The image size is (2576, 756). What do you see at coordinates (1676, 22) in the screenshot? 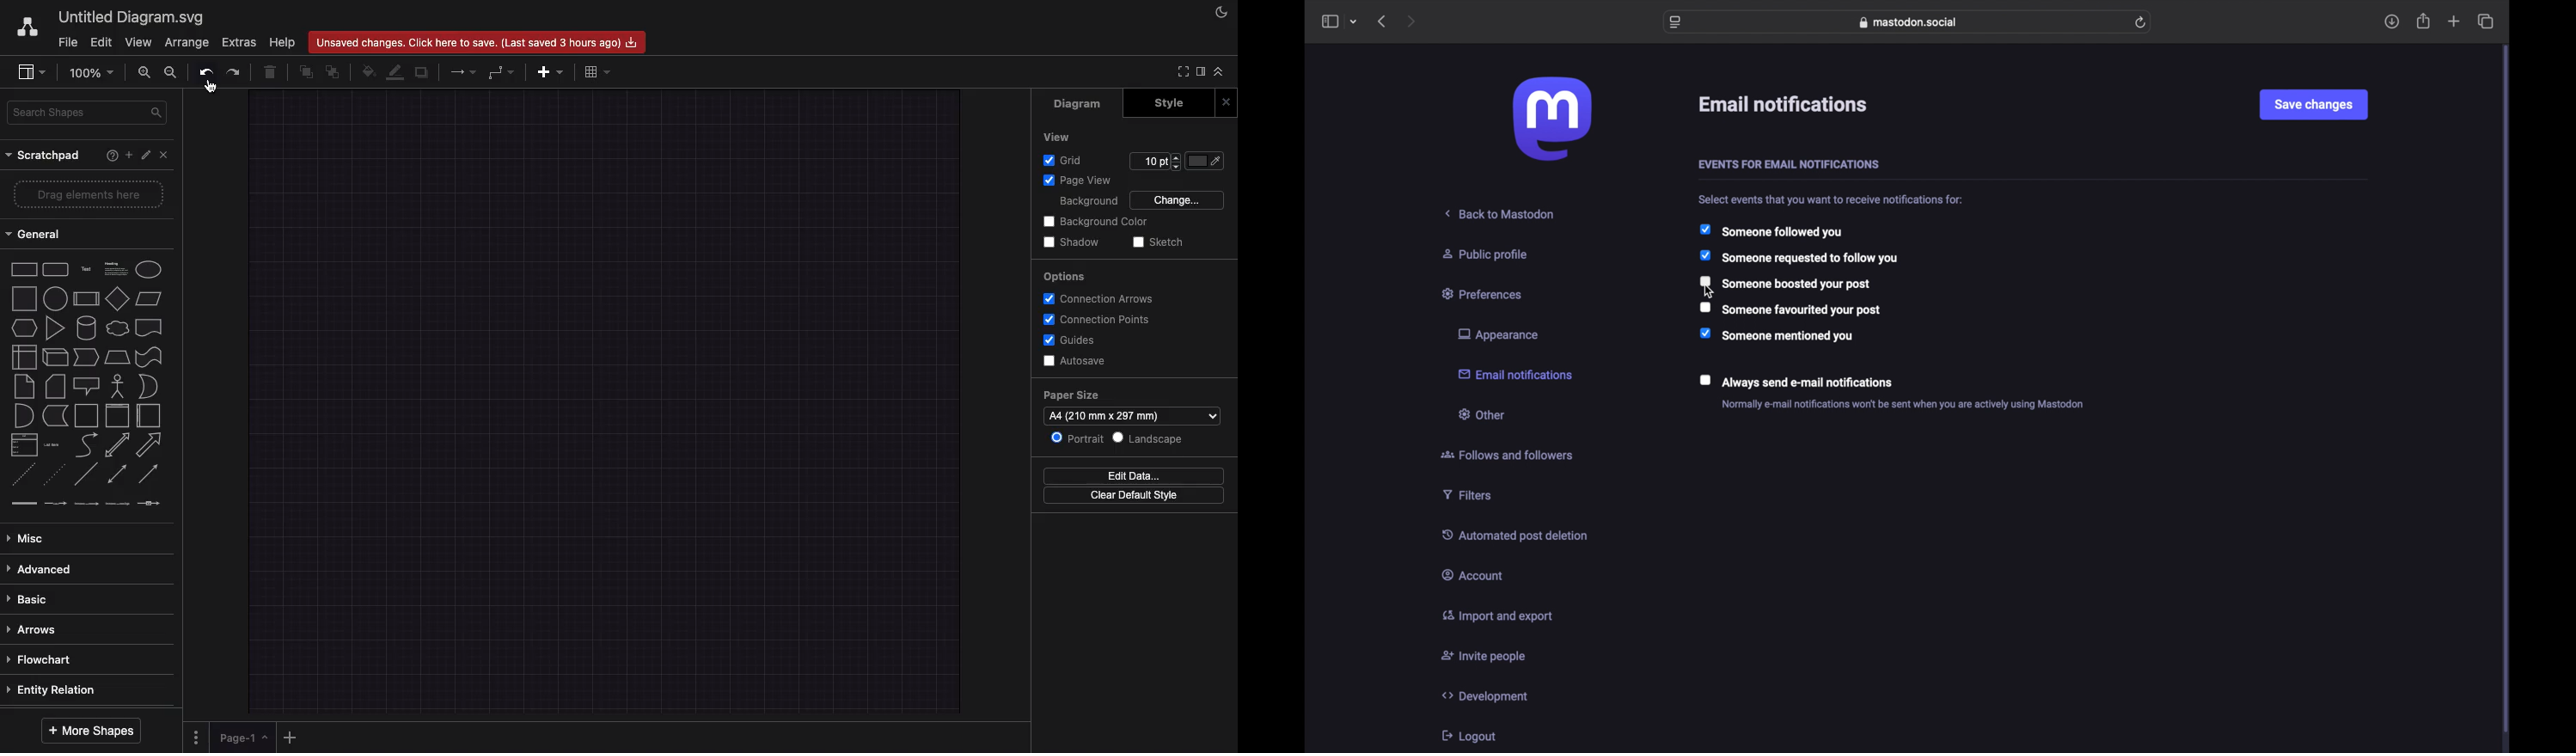
I see `website settings` at bounding box center [1676, 22].